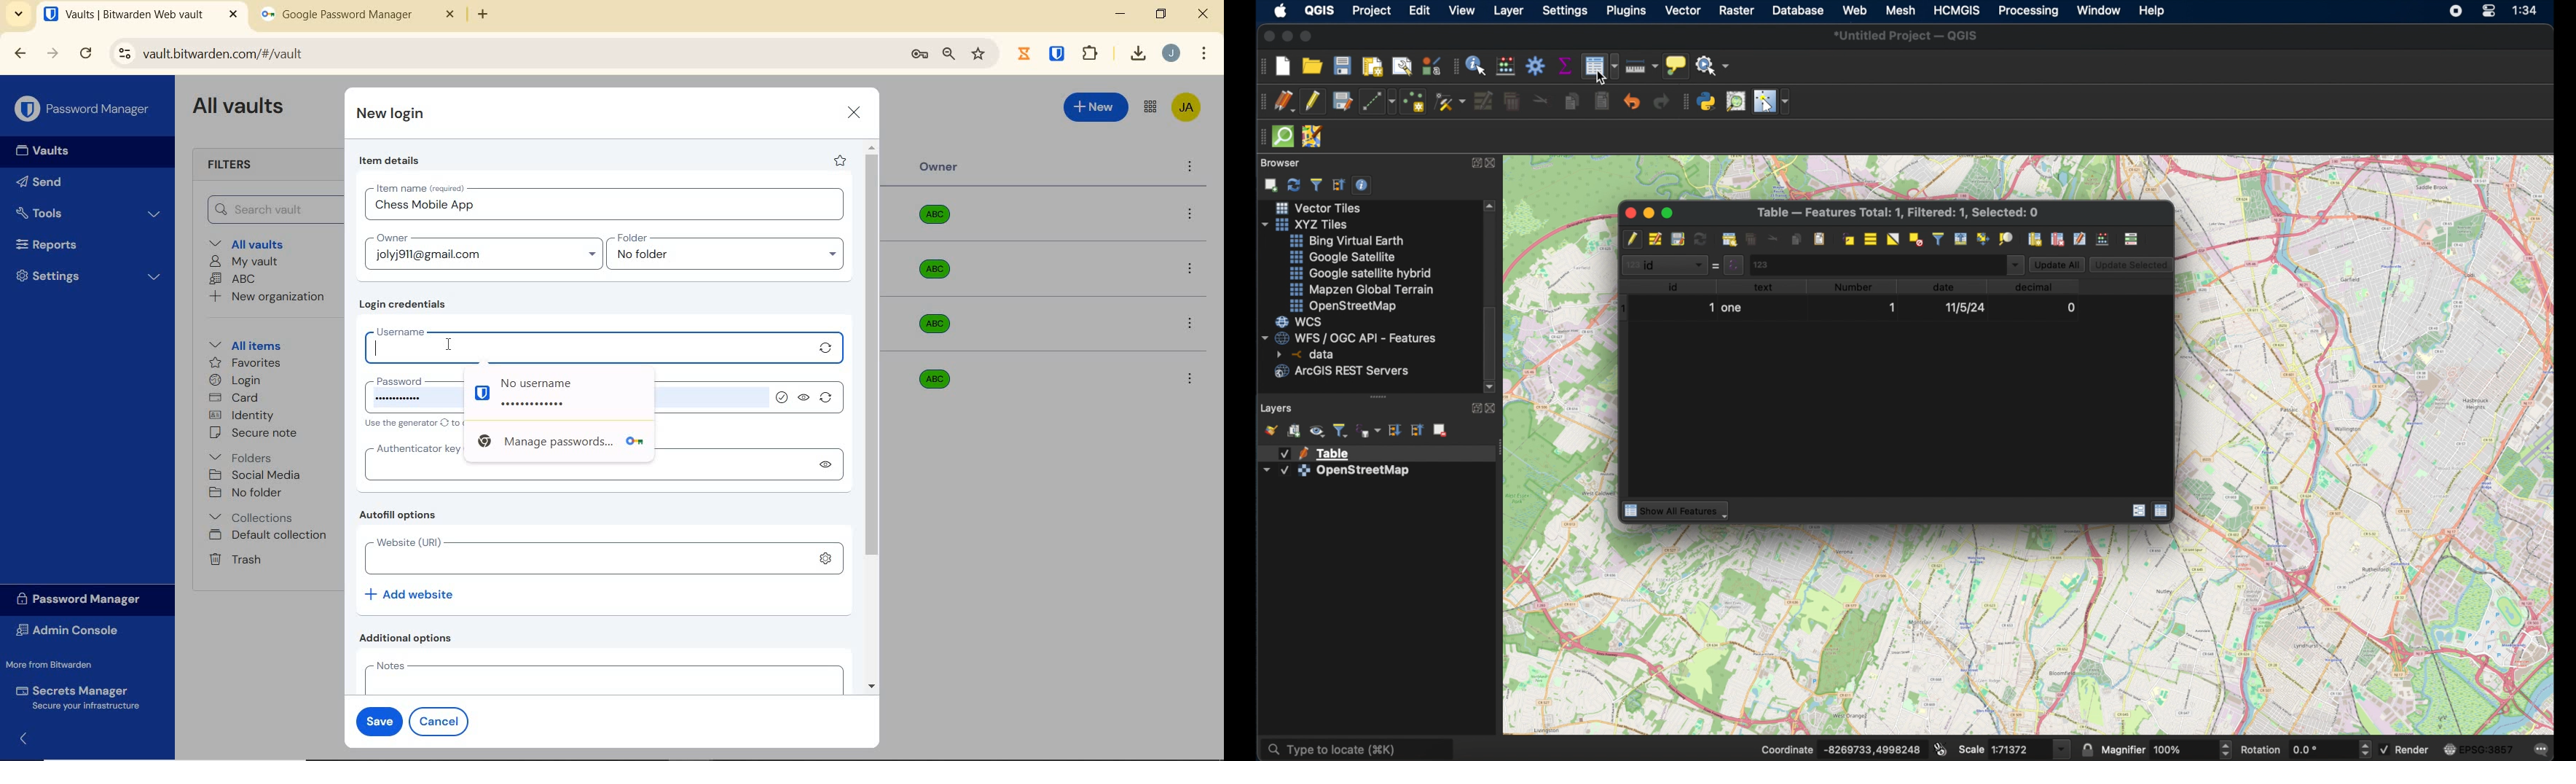 This screenshot has width=2576, height=784. I want to click on drag handle, so click(1259, 139).